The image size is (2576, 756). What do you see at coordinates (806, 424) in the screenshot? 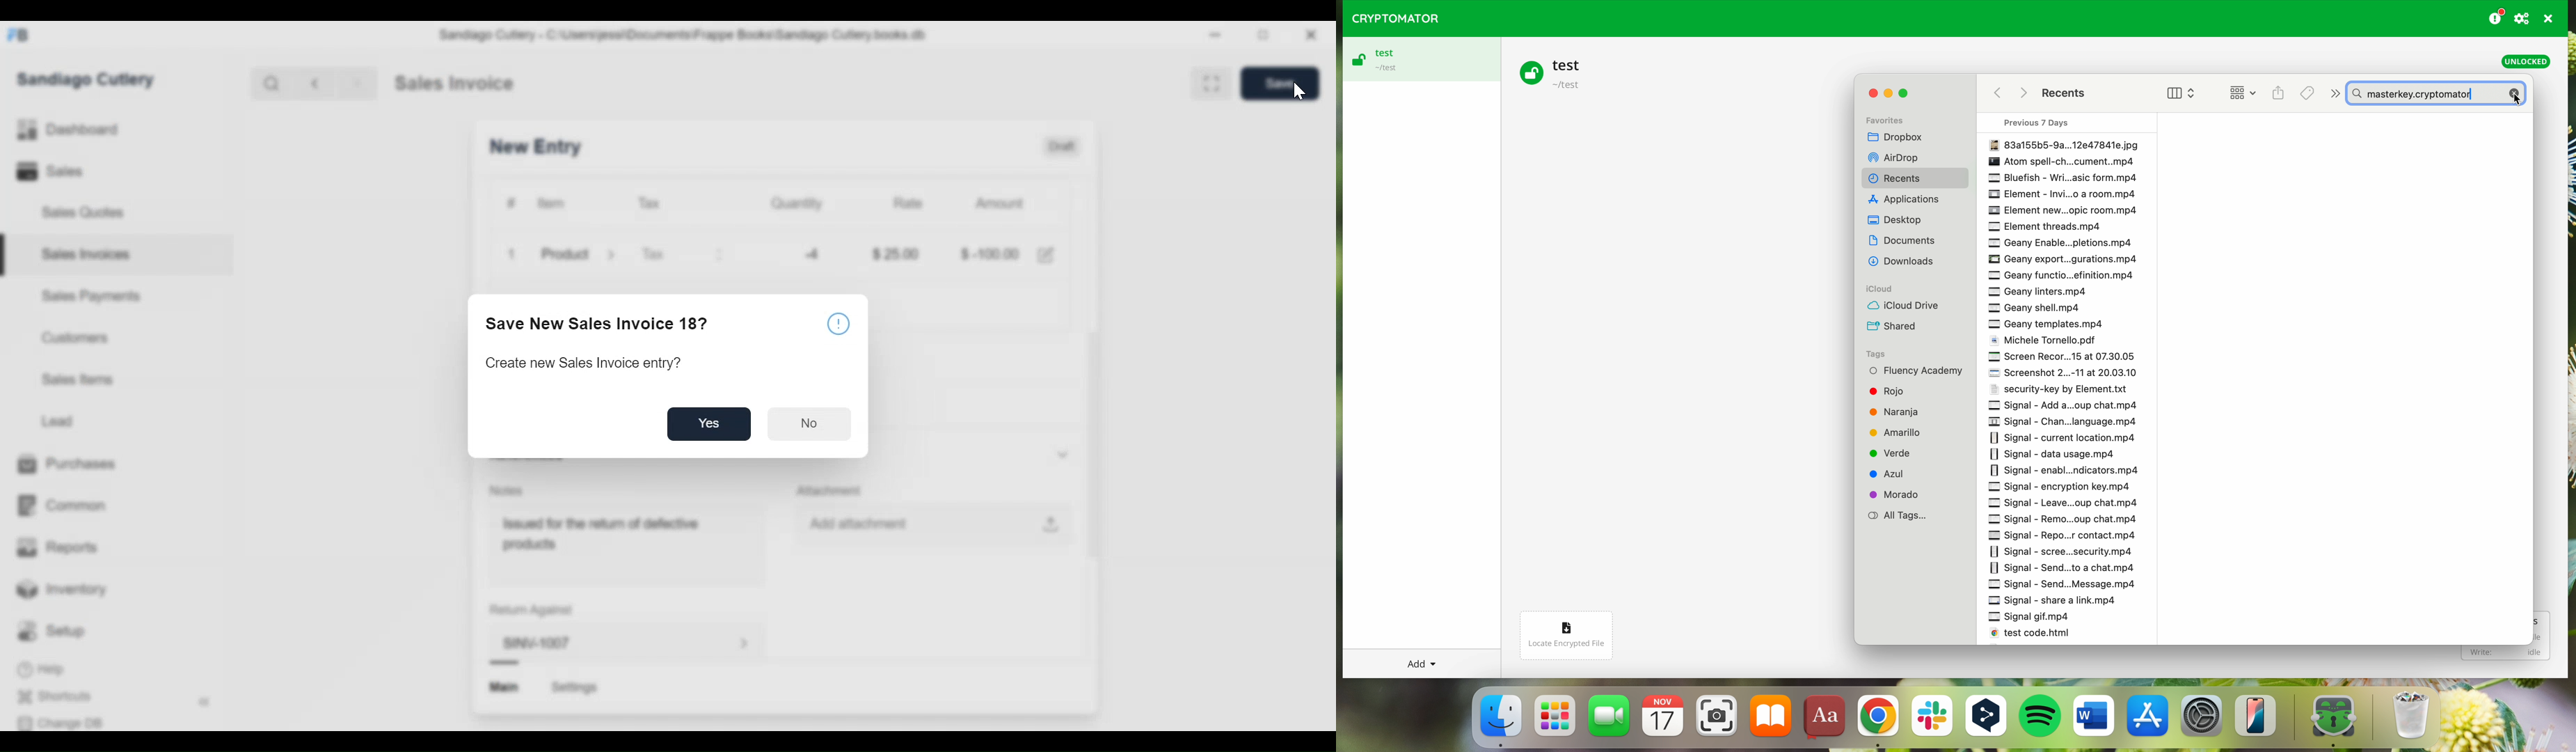
I see `No` at bounding box center [806, 424].